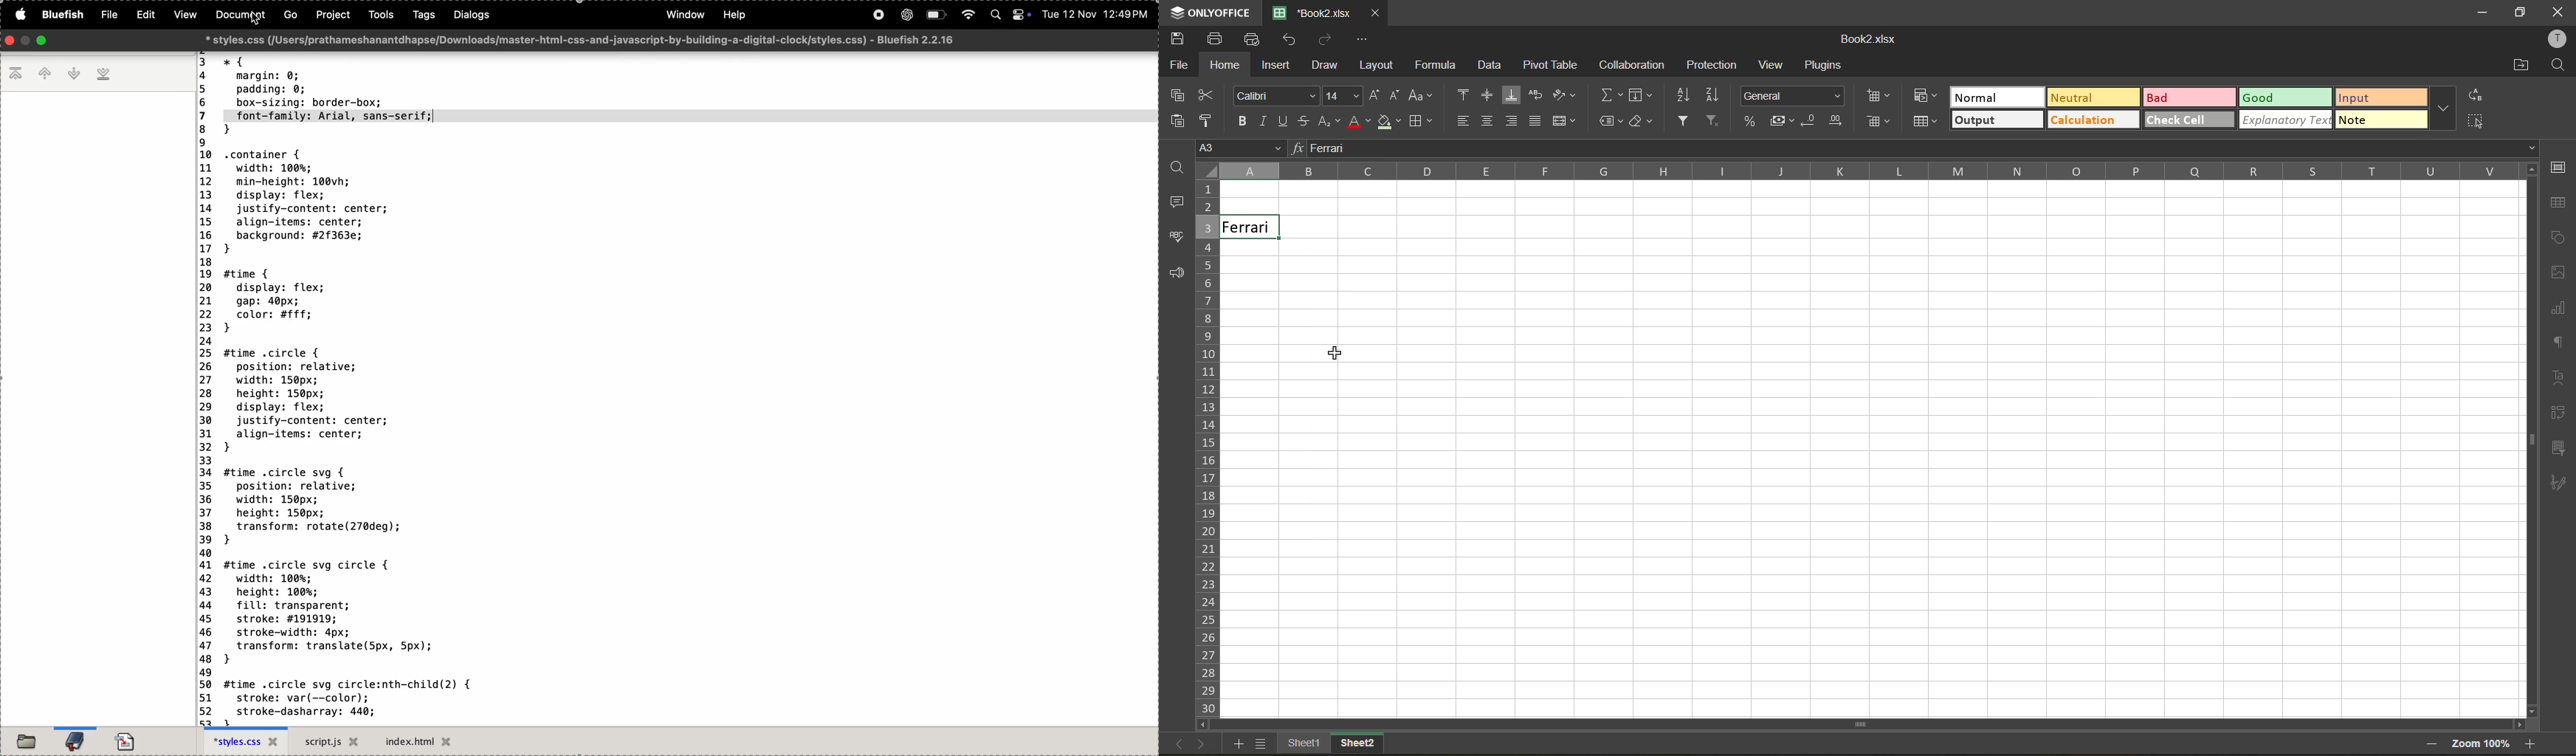 The height and width of the screenshot is (756, 2576). Describe the element at coordinates (1261, 745) in the screenshot. I see `sheet list` at that location.